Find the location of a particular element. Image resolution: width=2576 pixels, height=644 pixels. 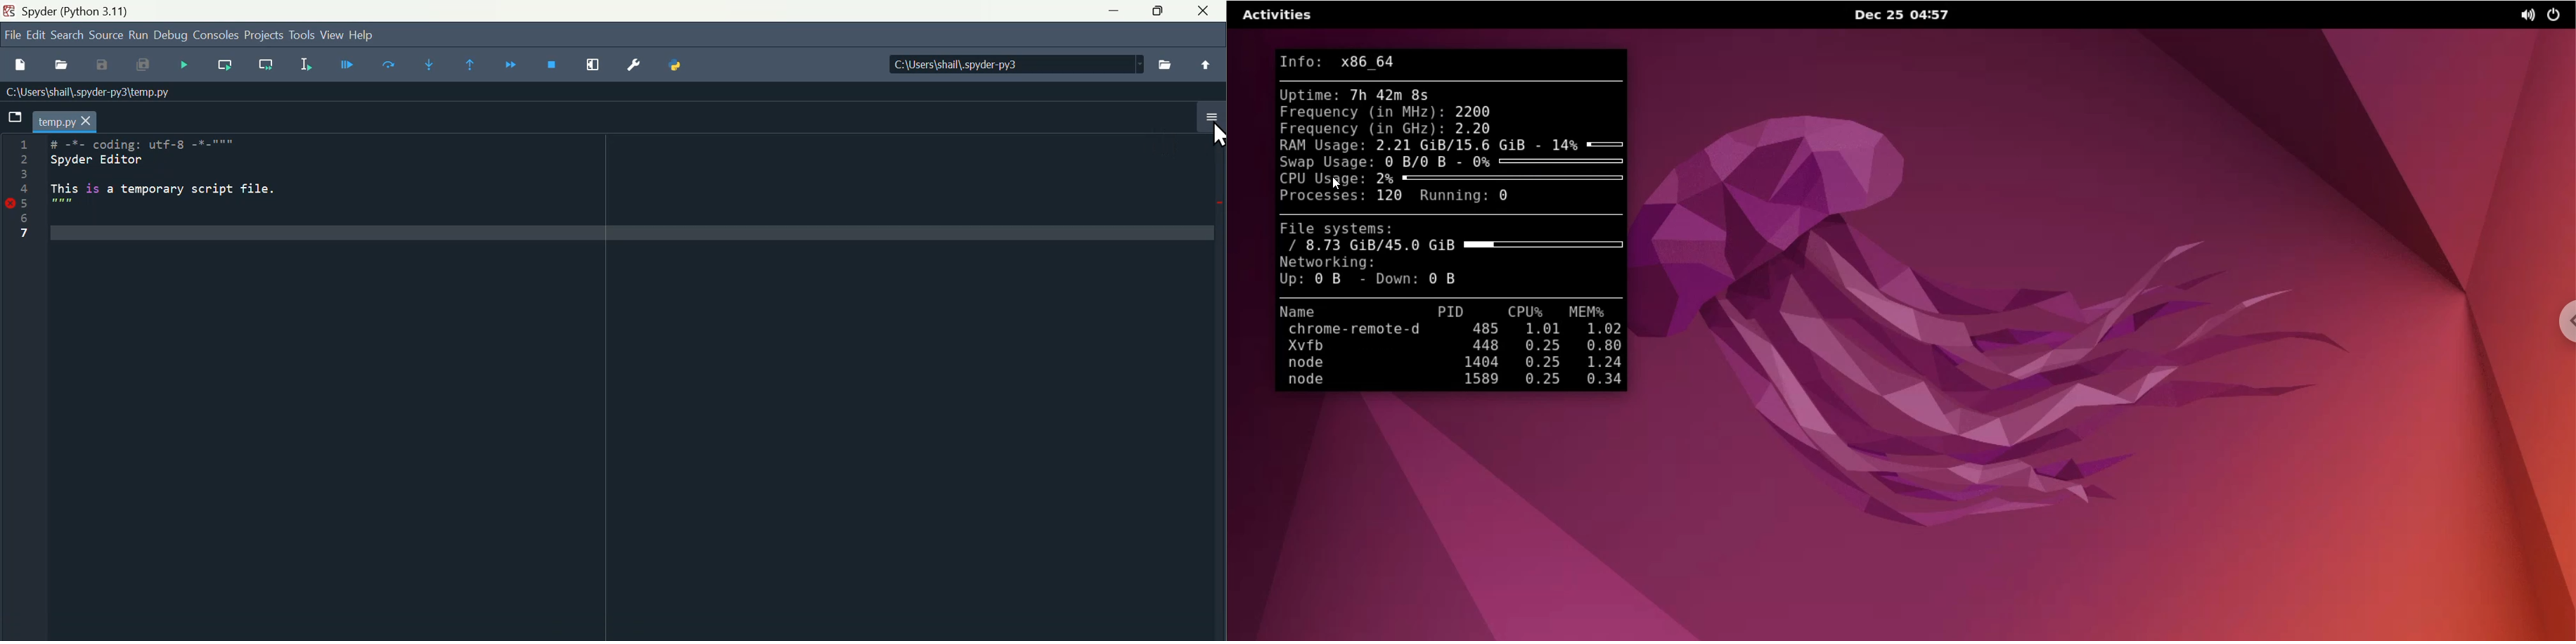

C:\Users\shail\.spyder-py3\temp.py is located at coordinates (90, 93).